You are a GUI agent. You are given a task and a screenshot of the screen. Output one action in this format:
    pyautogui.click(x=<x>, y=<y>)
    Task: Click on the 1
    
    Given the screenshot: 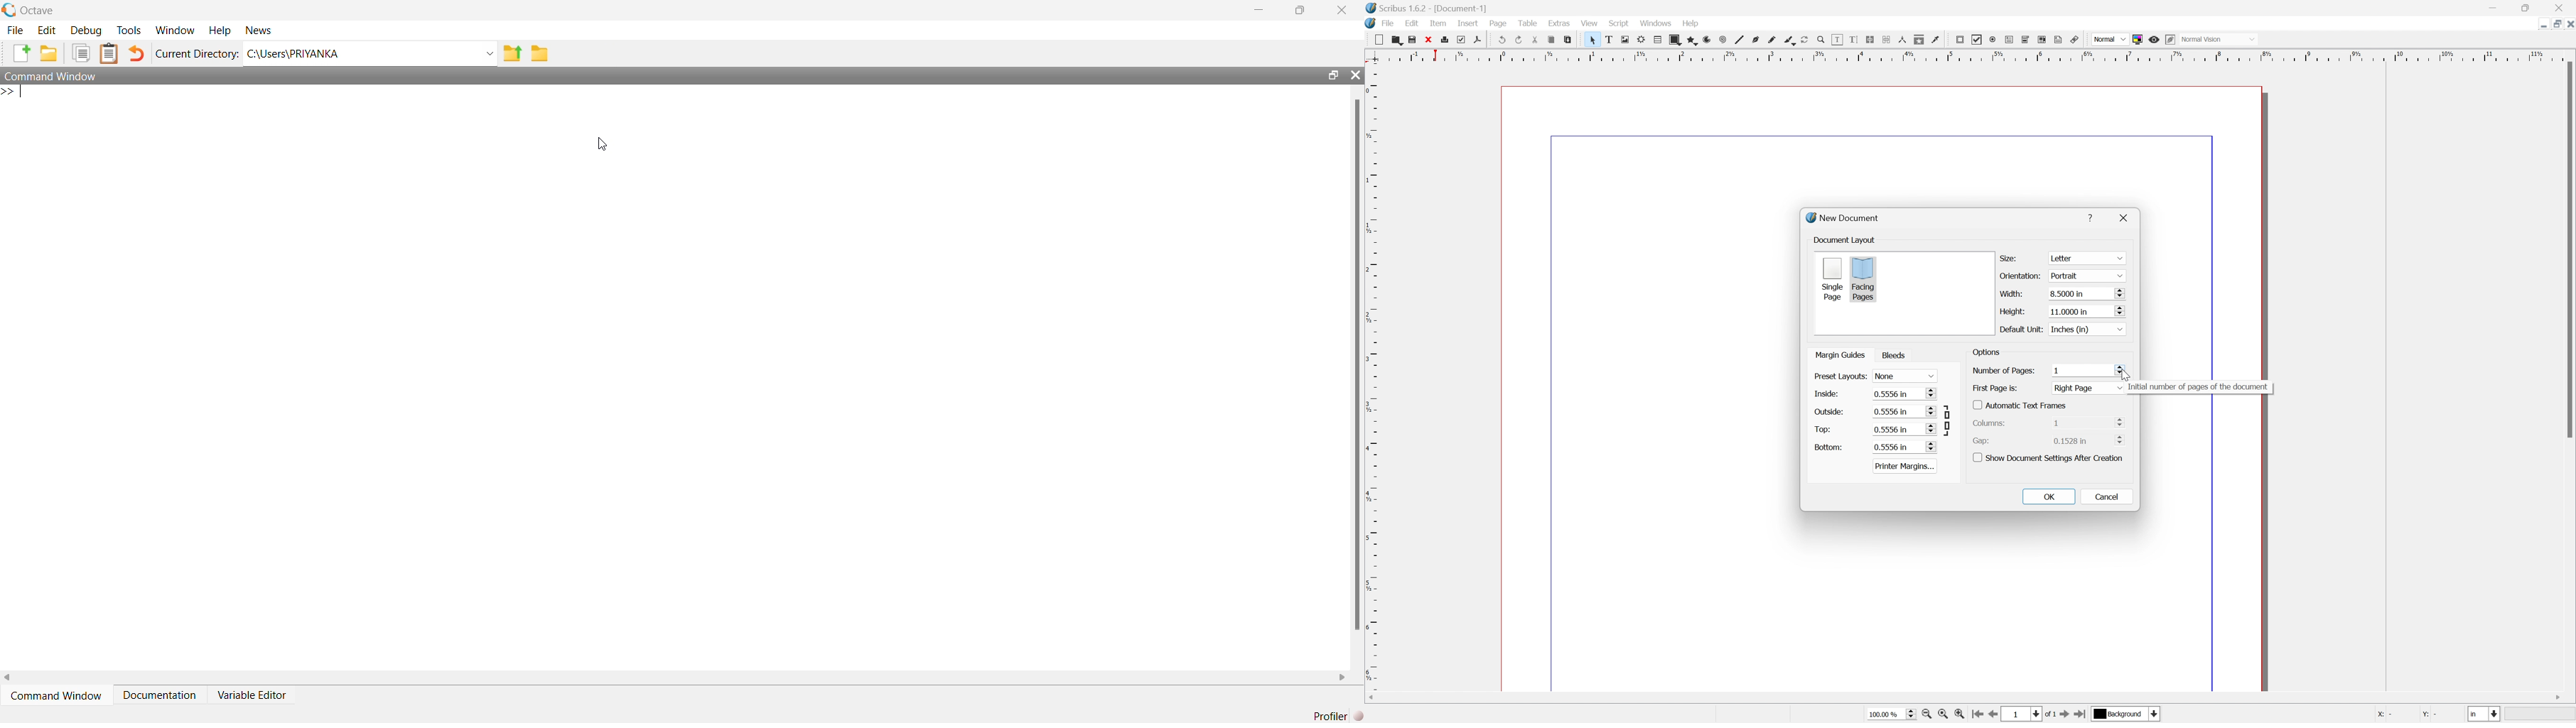 What is the action you would take?
    pyautogui.click(x=2081, y=369)
    